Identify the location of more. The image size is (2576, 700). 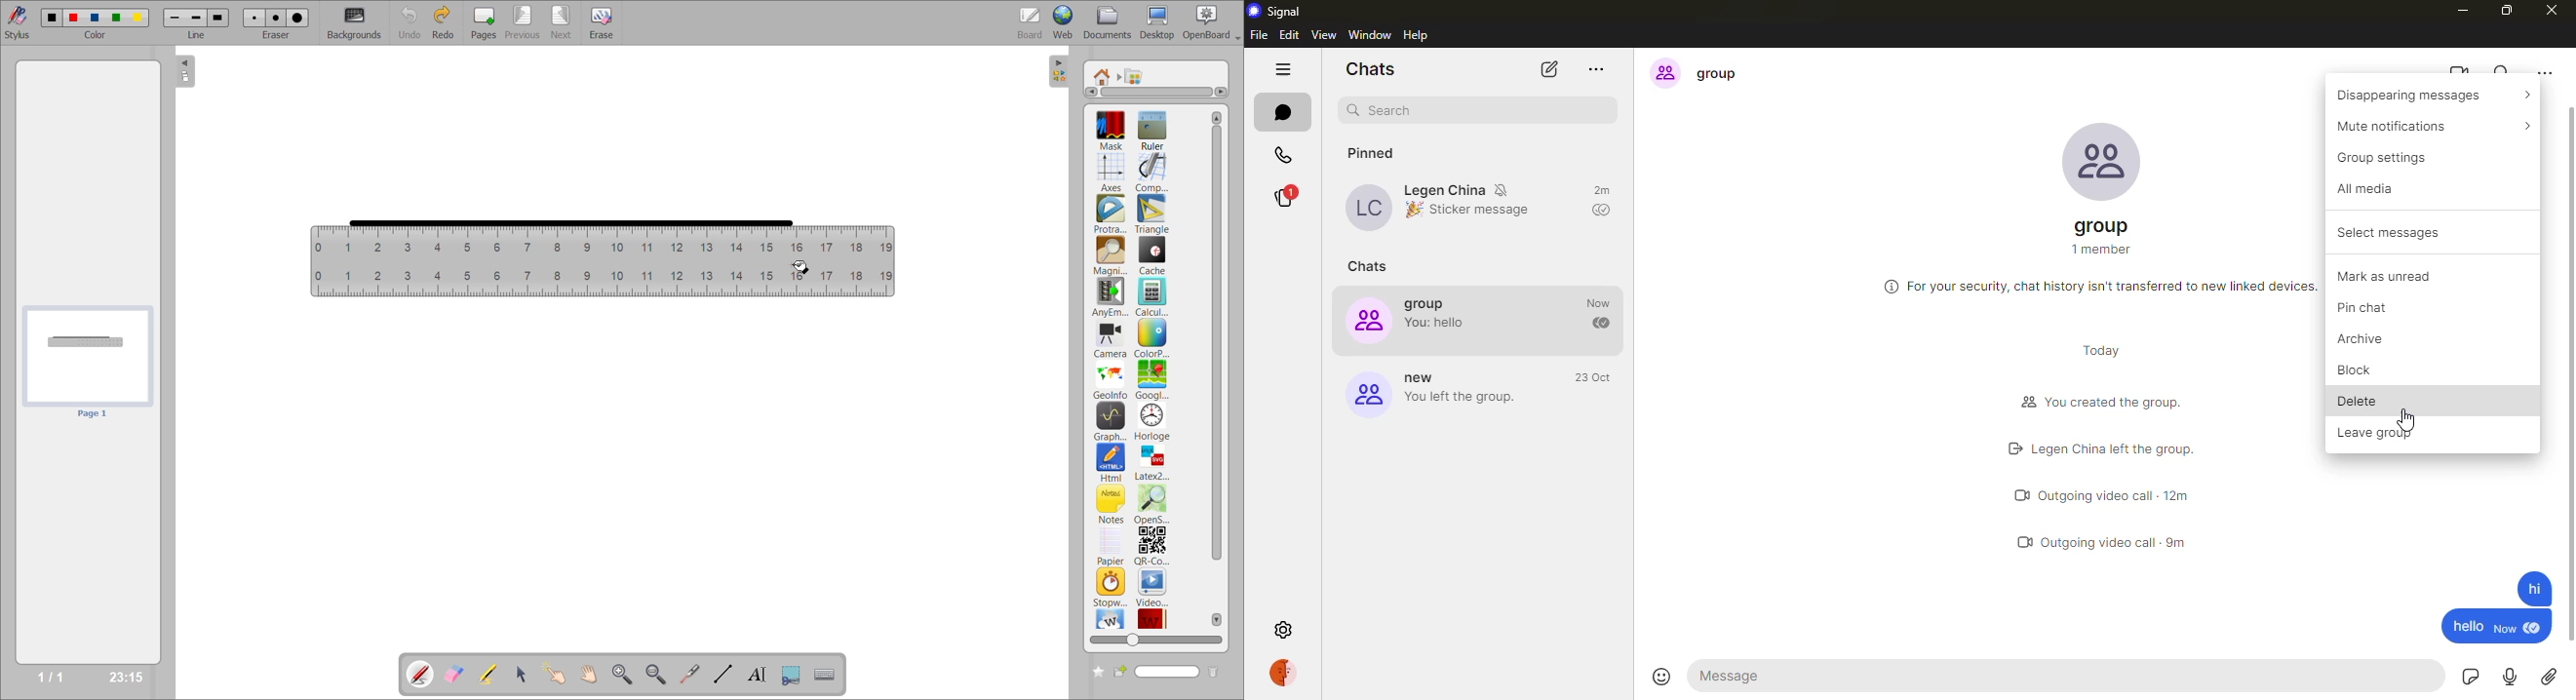
(1603, 69).